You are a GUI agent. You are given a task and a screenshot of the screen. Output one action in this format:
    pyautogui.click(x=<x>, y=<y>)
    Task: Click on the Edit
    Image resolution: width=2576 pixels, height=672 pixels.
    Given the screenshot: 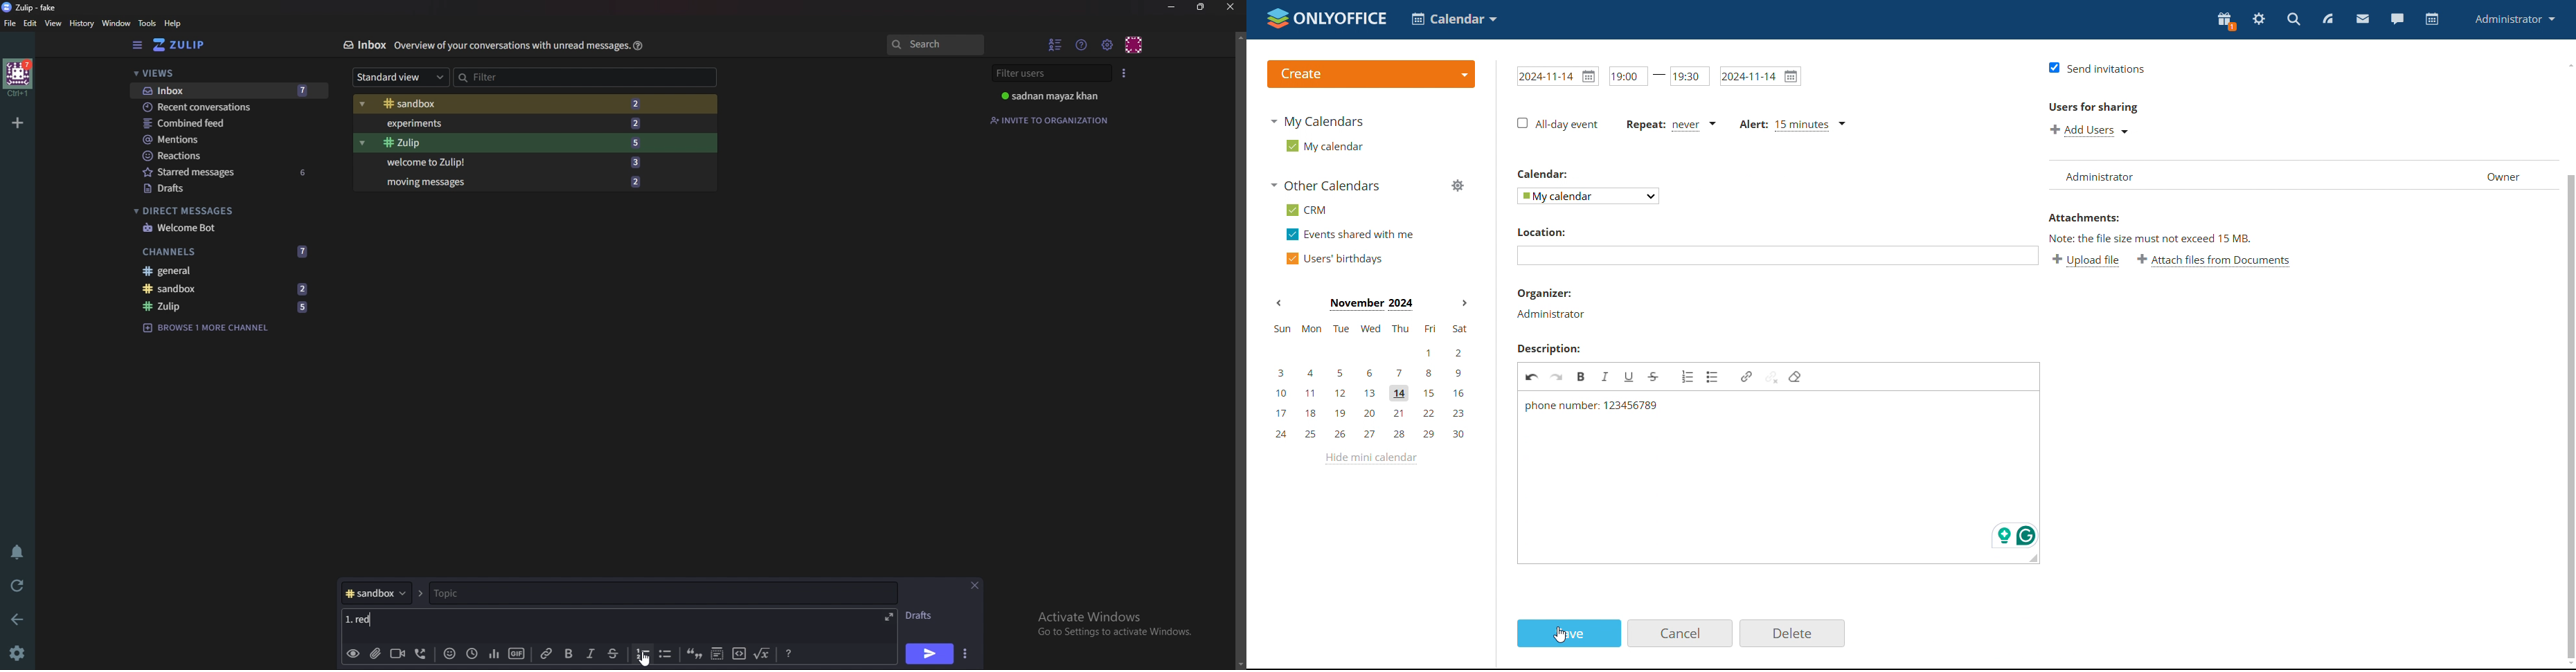 What is the action you would take?
    pyautogui.click(x=31, y=23)
    